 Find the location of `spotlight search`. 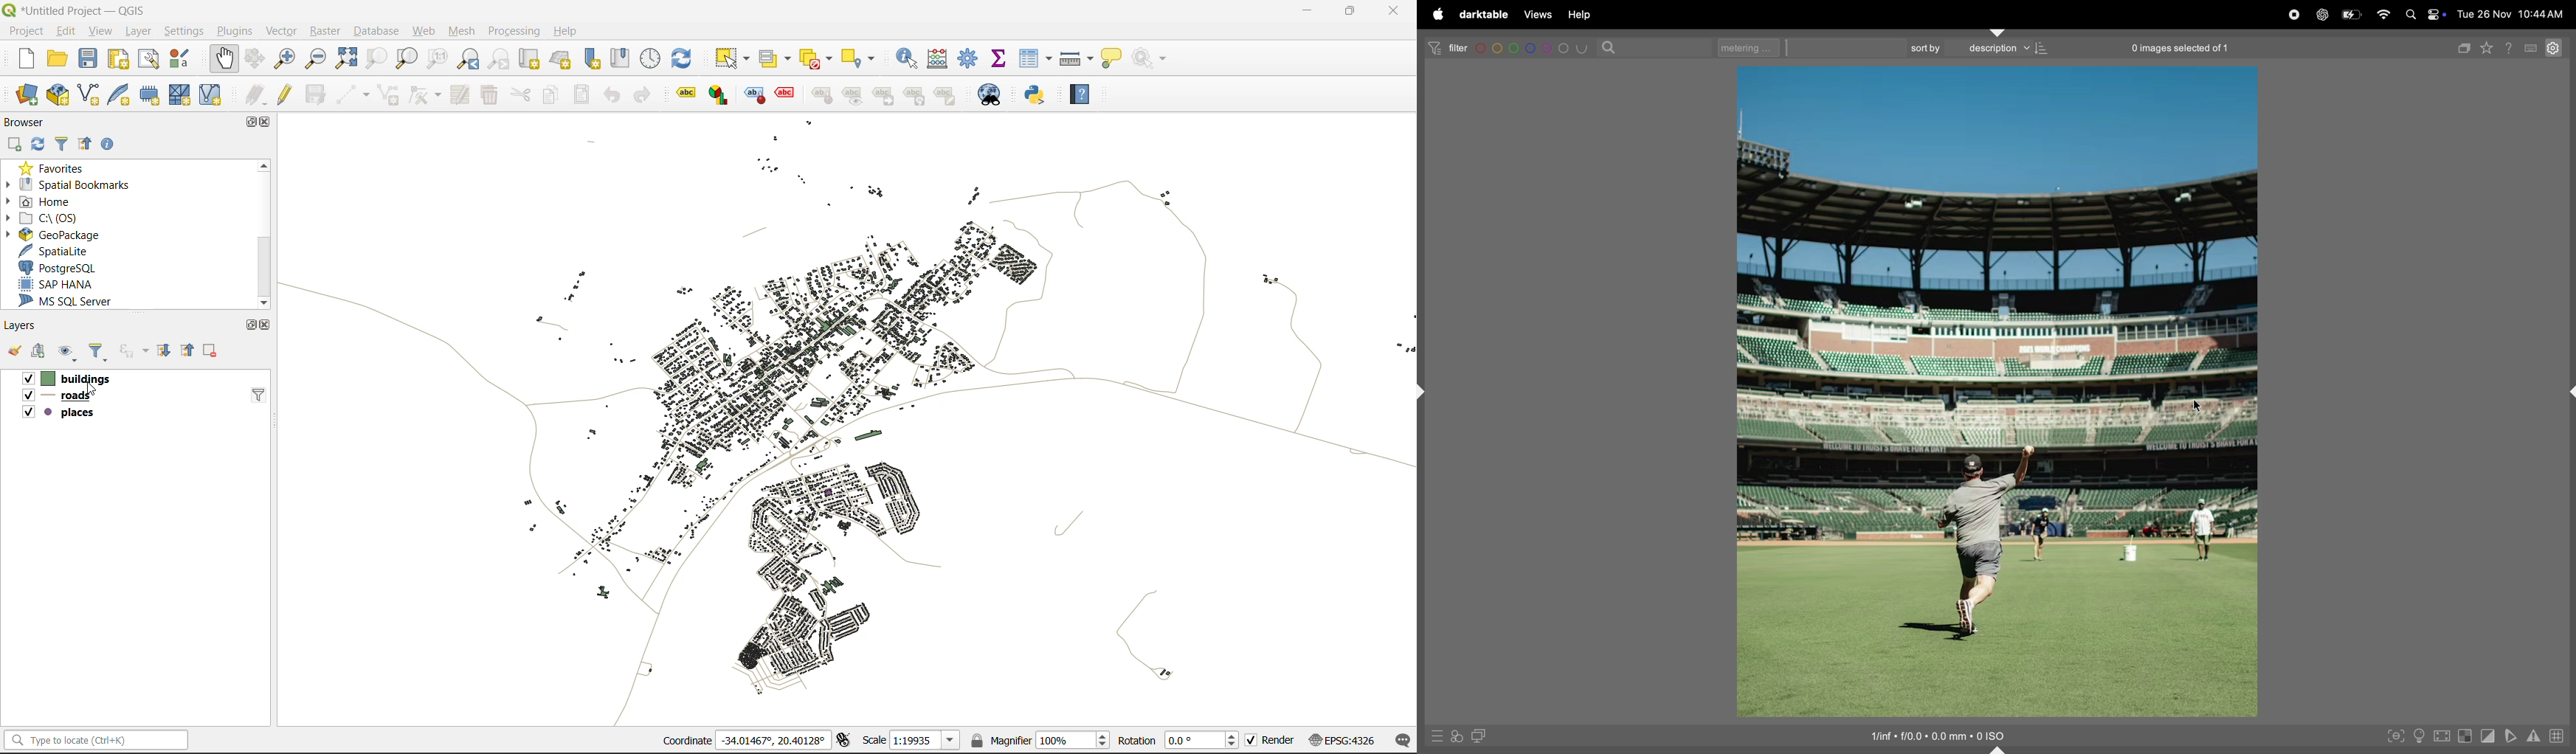

spotlight search is located at coordinates (2411, 17).